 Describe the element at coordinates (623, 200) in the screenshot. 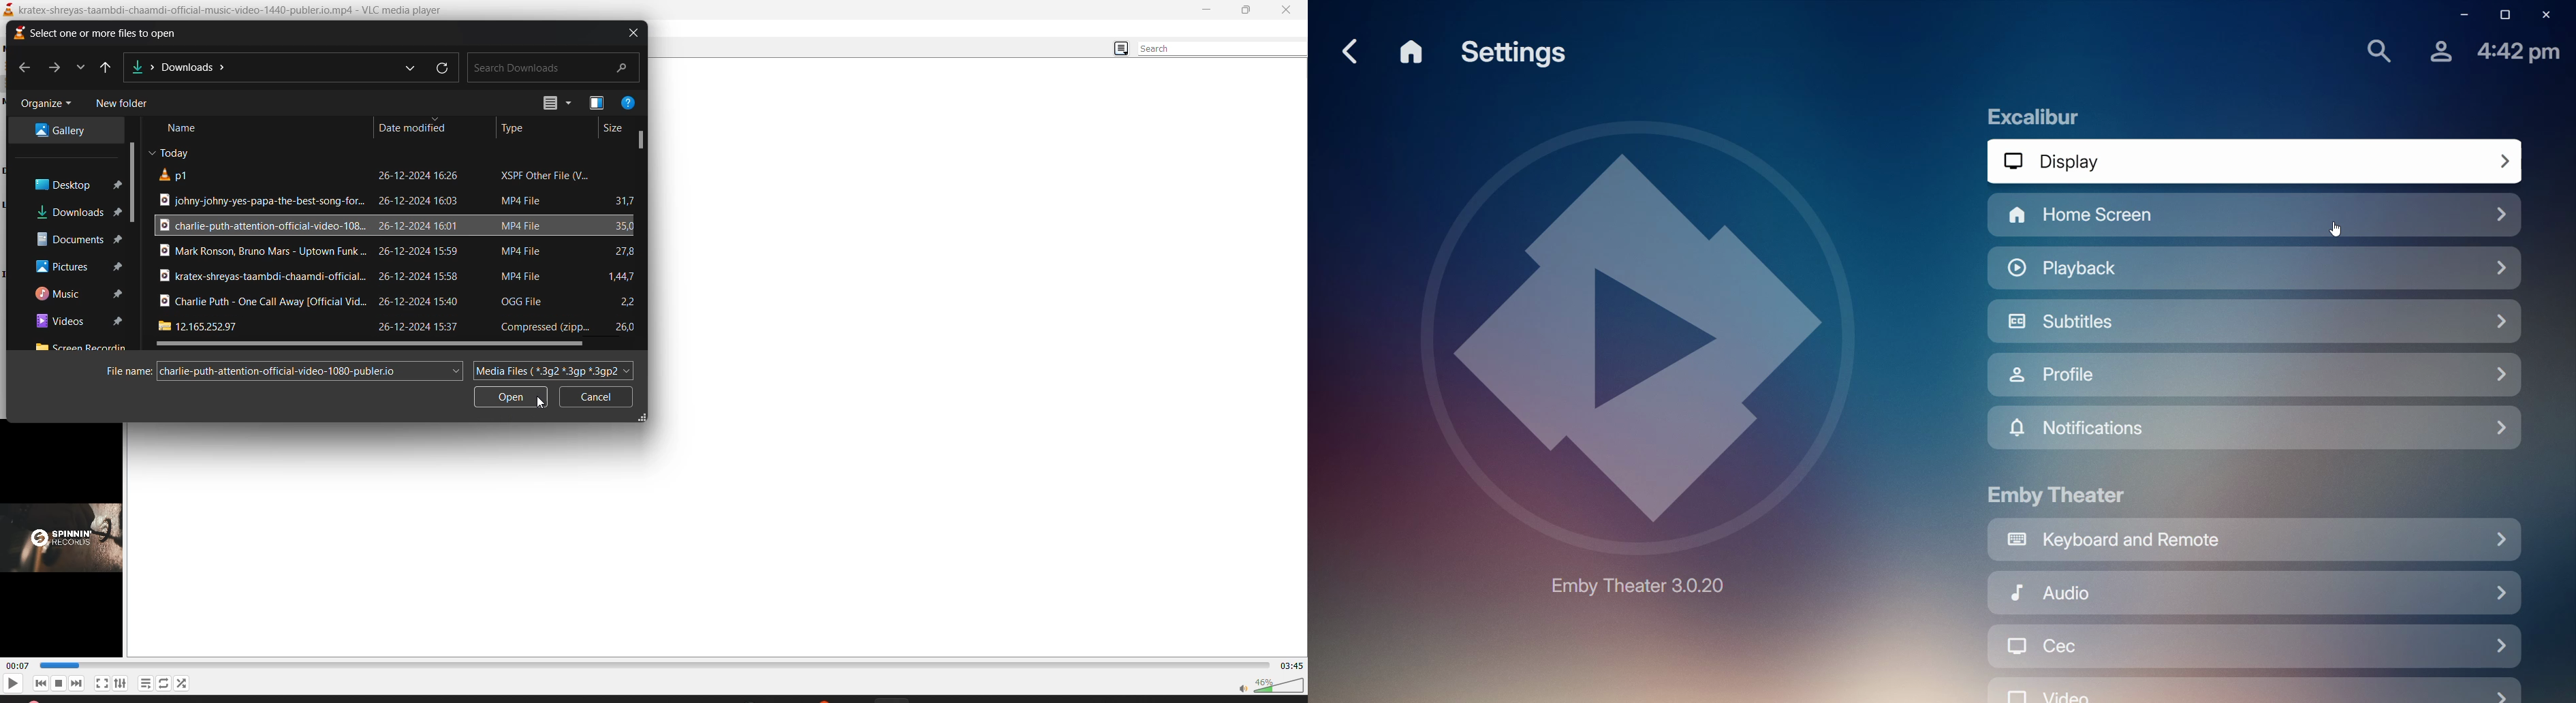

I see `file size` at that location.